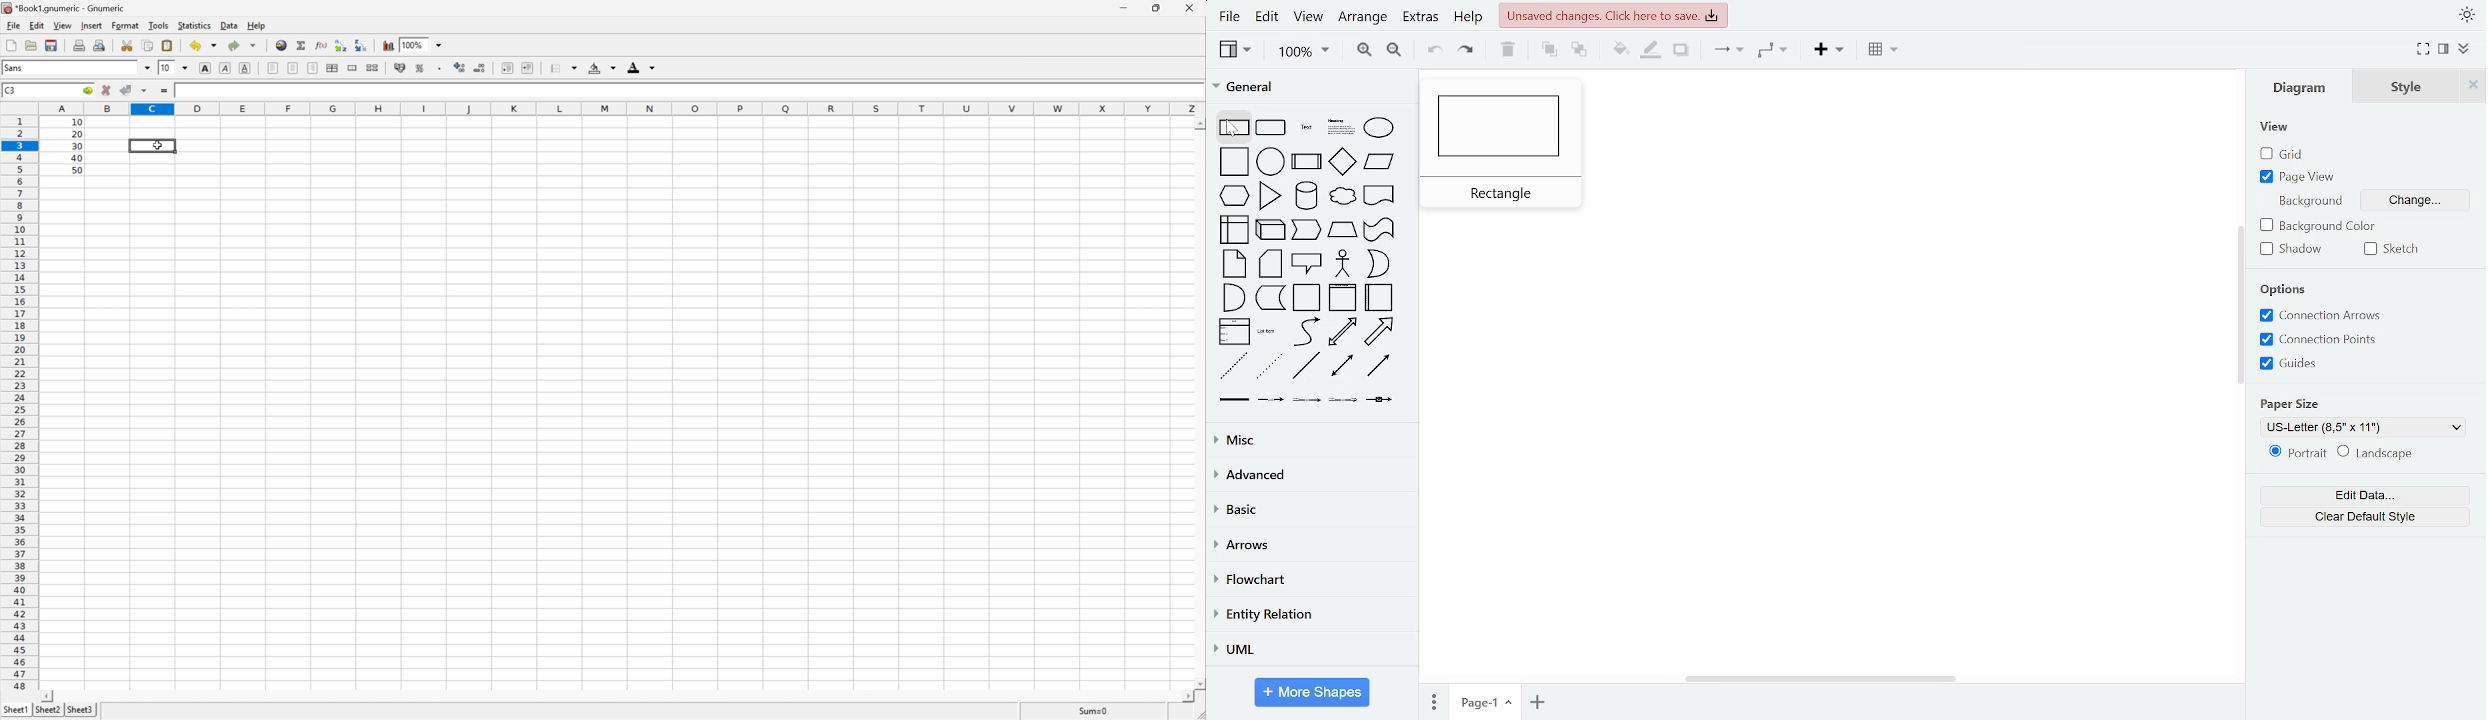 The image size is (2492, 728). Describe the element at coordinates (2475, 85) in the screenshot. I see `close` at that location.